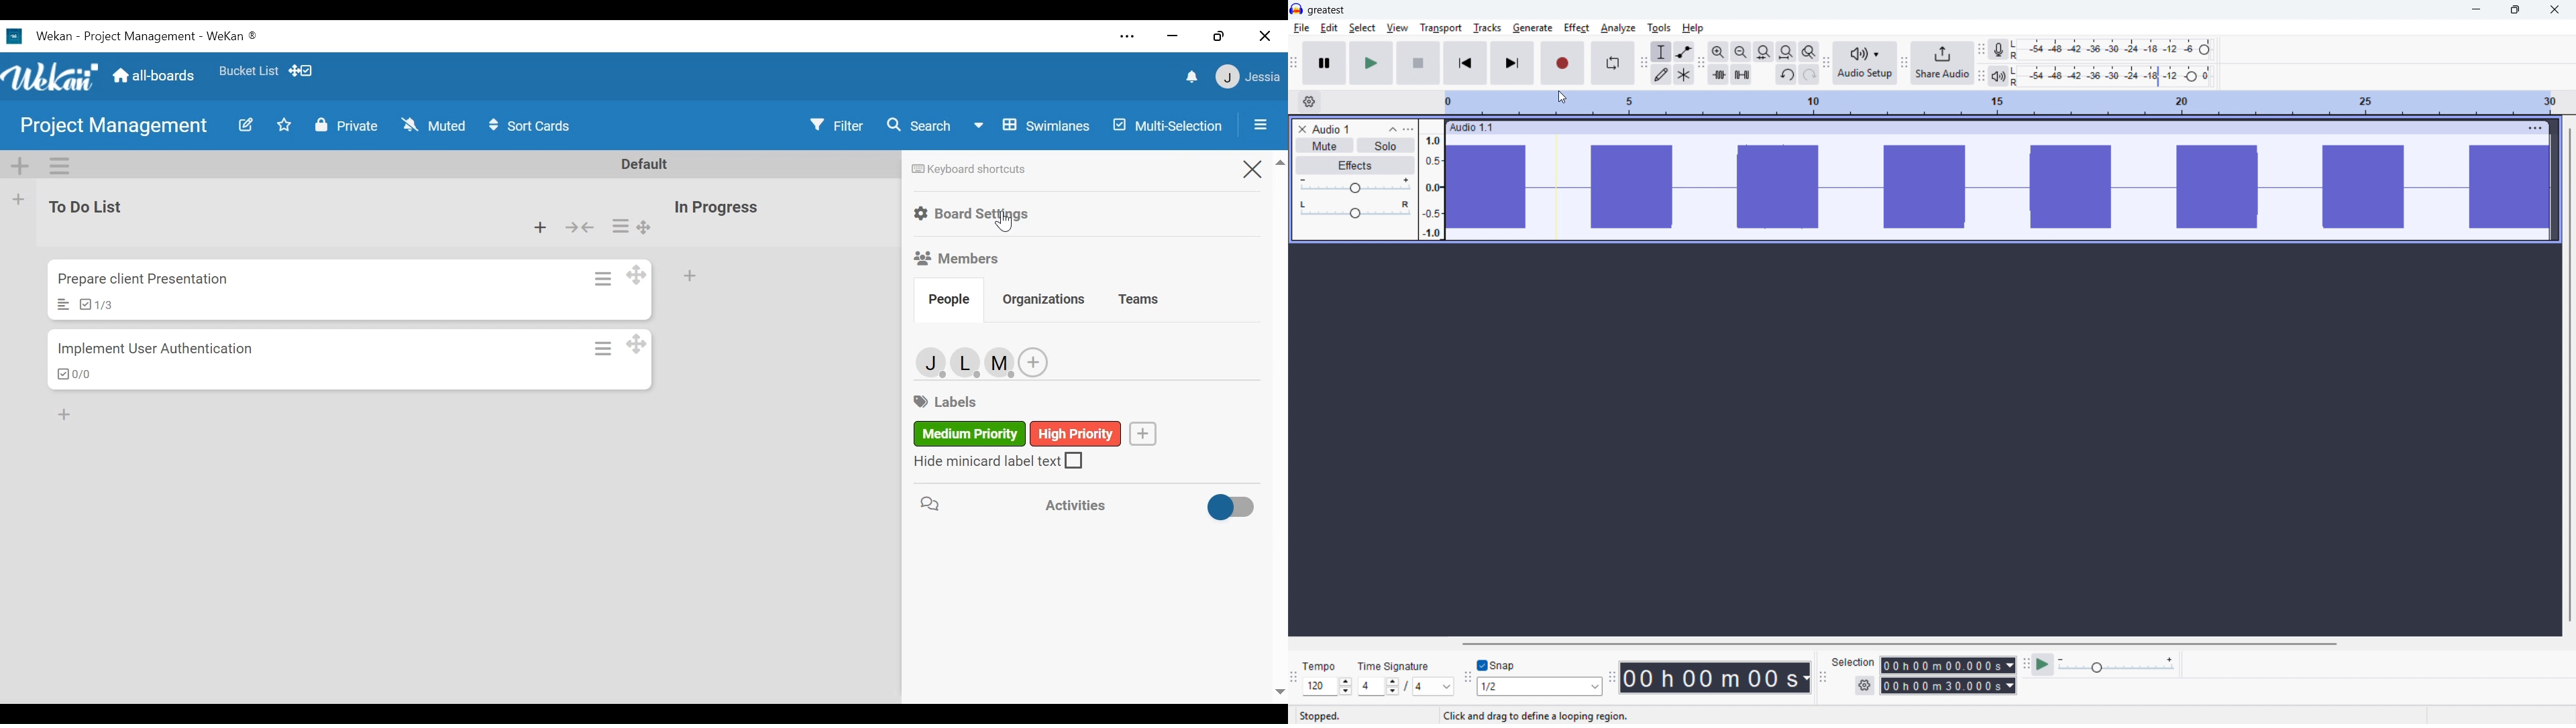 This screenshot has width=2576, height=728. I want to click on member, so click(1246, 77).